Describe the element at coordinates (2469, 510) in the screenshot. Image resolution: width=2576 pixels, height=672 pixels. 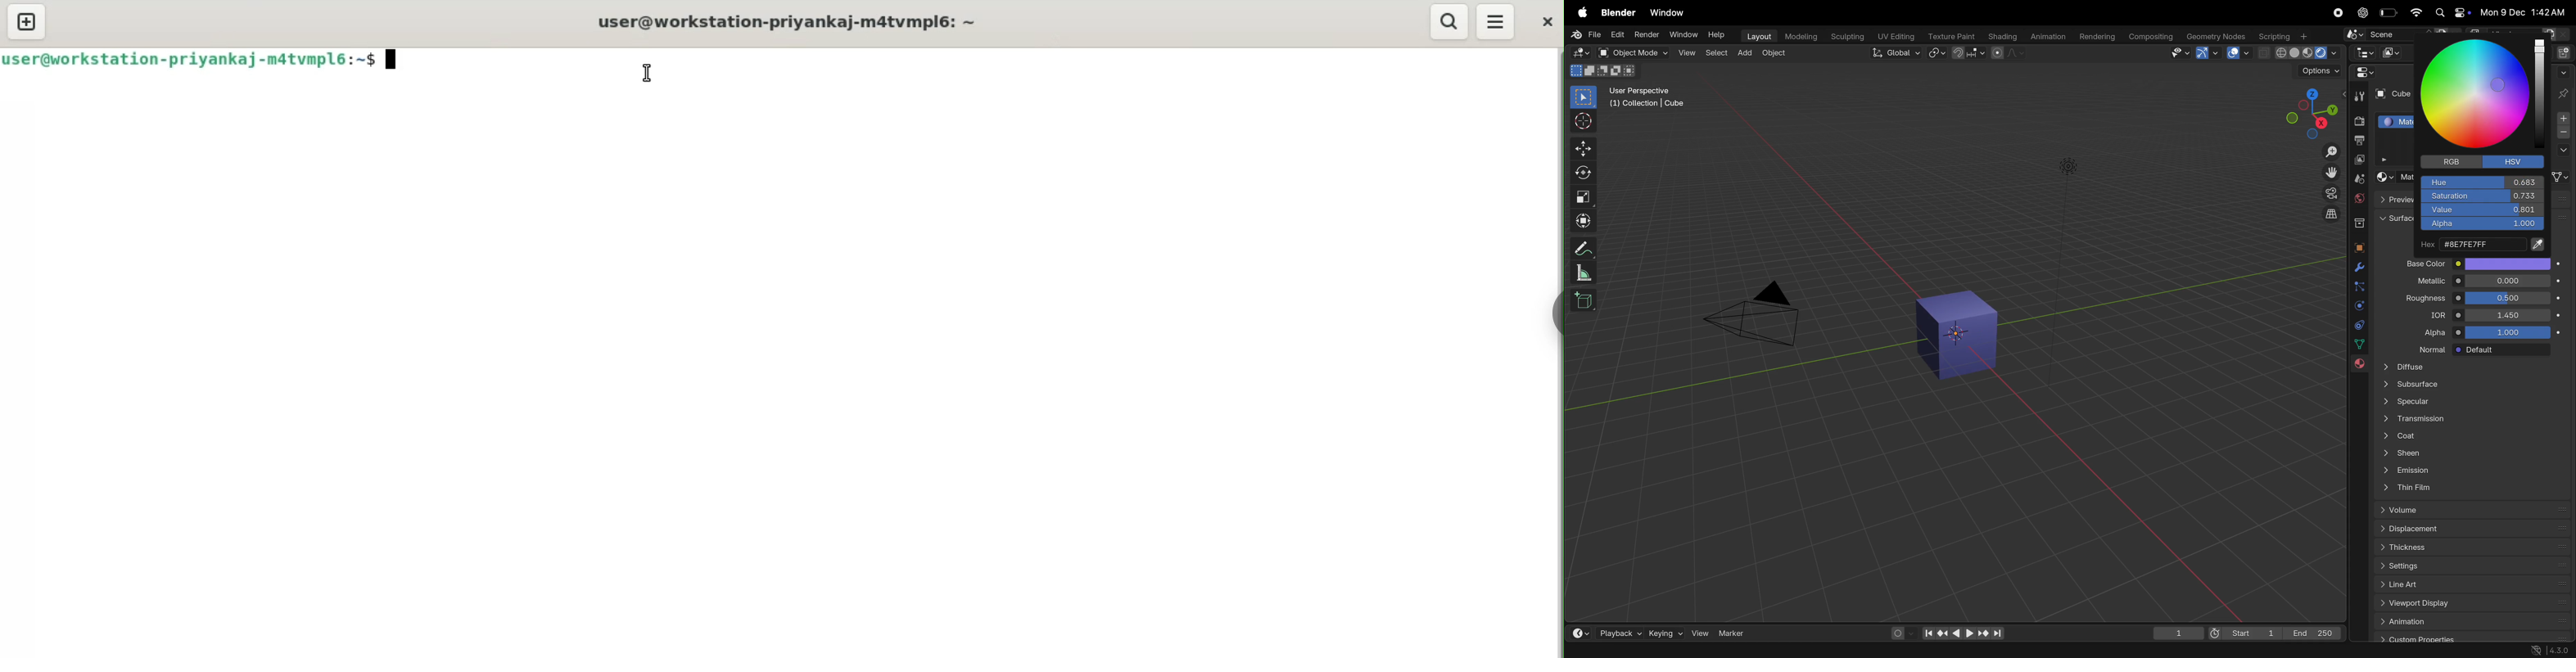
I see `volume` at that location.